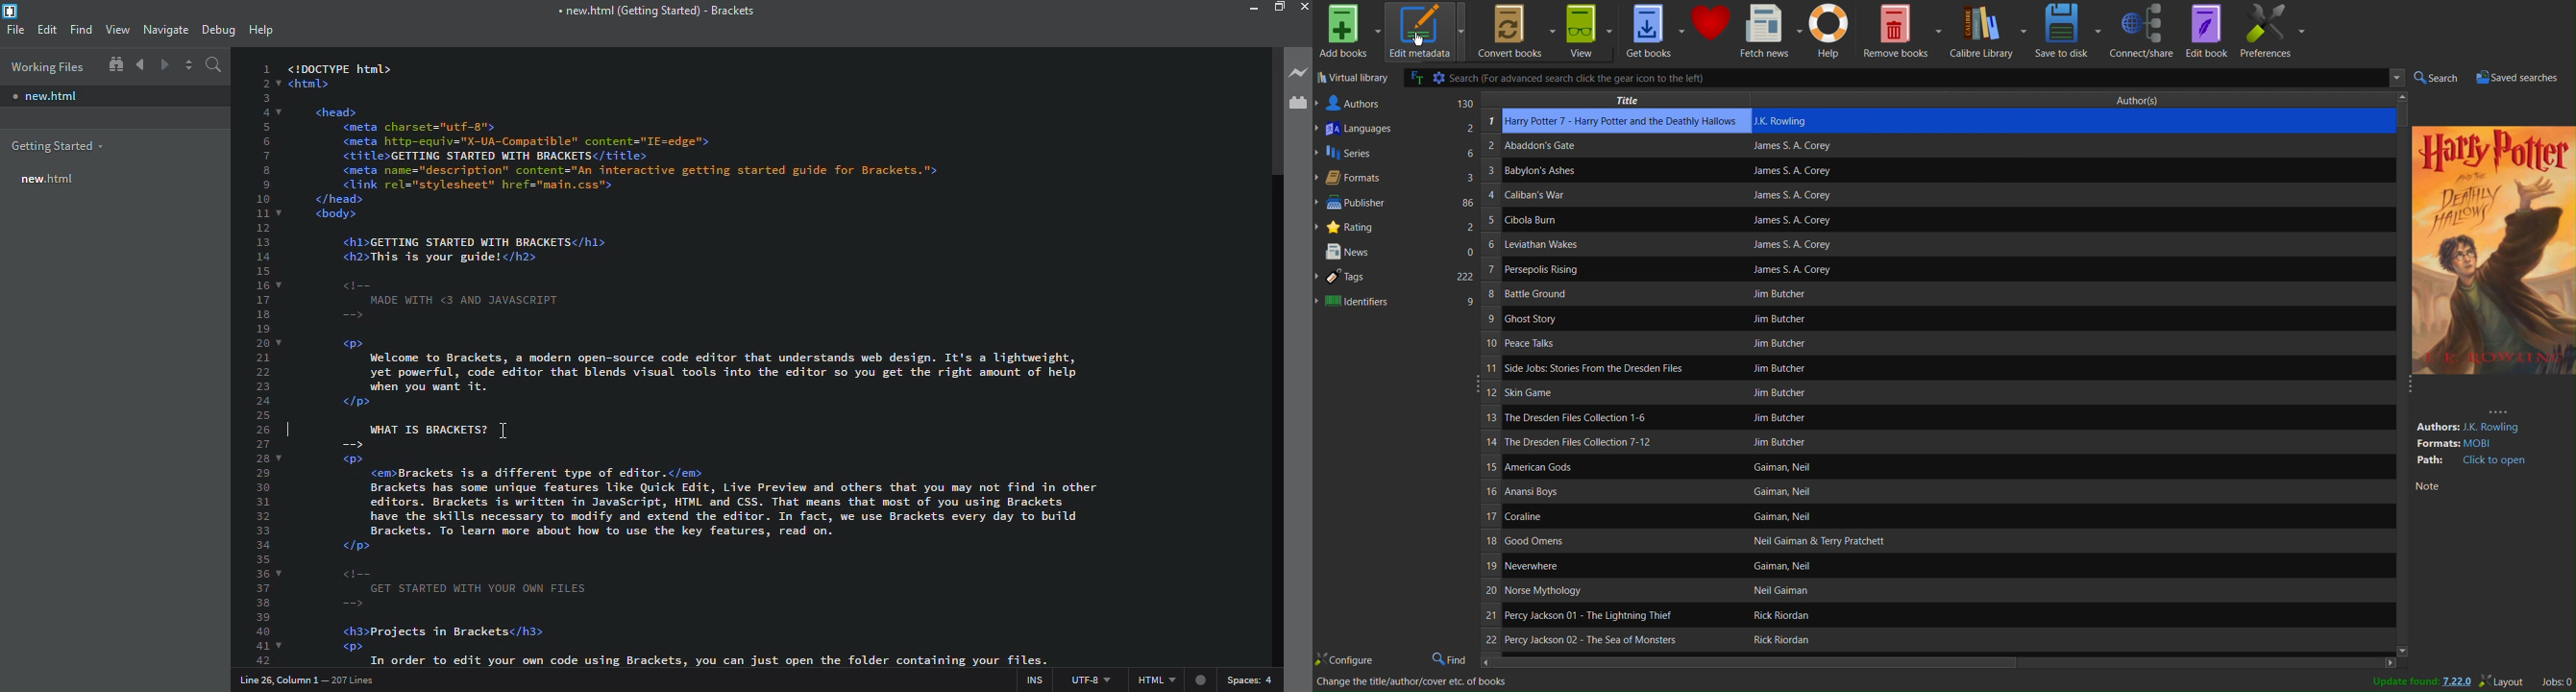 The image size is (2576, 700). What do you see at coordinates (1946, 664) in the screenshot?
I see `Scrollbar` at bounding box center [1946, 664].